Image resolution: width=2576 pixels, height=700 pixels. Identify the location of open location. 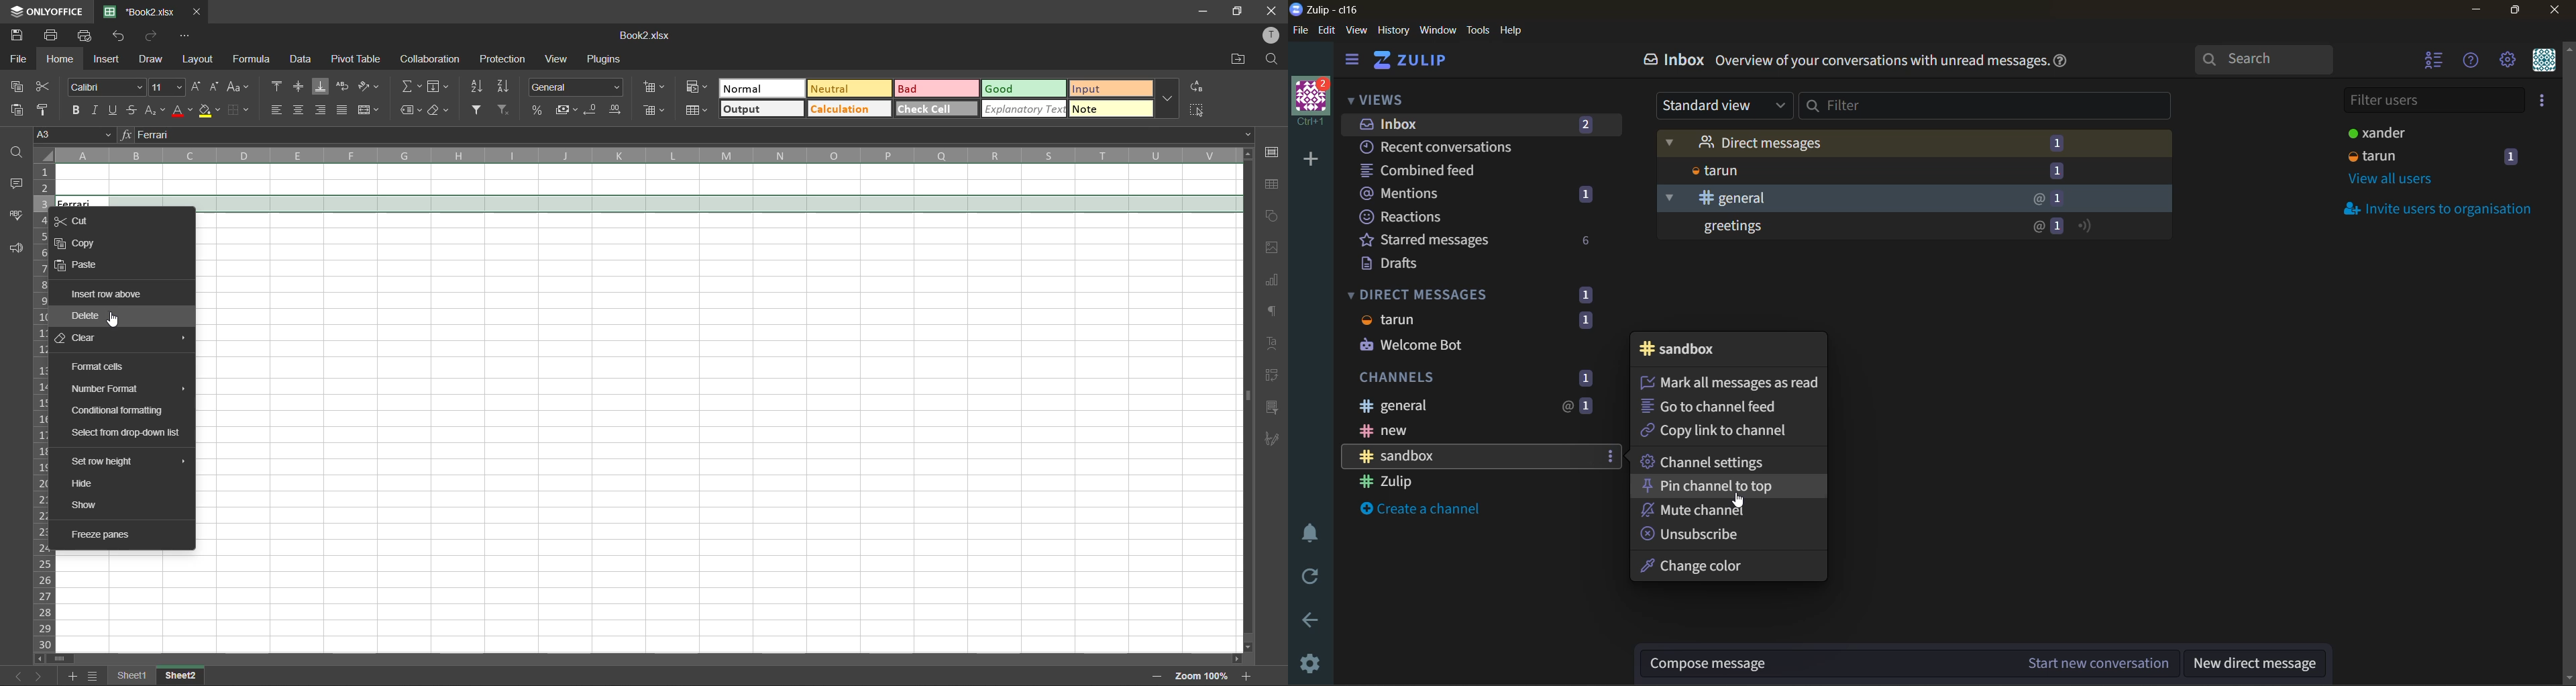
(1235, 59).